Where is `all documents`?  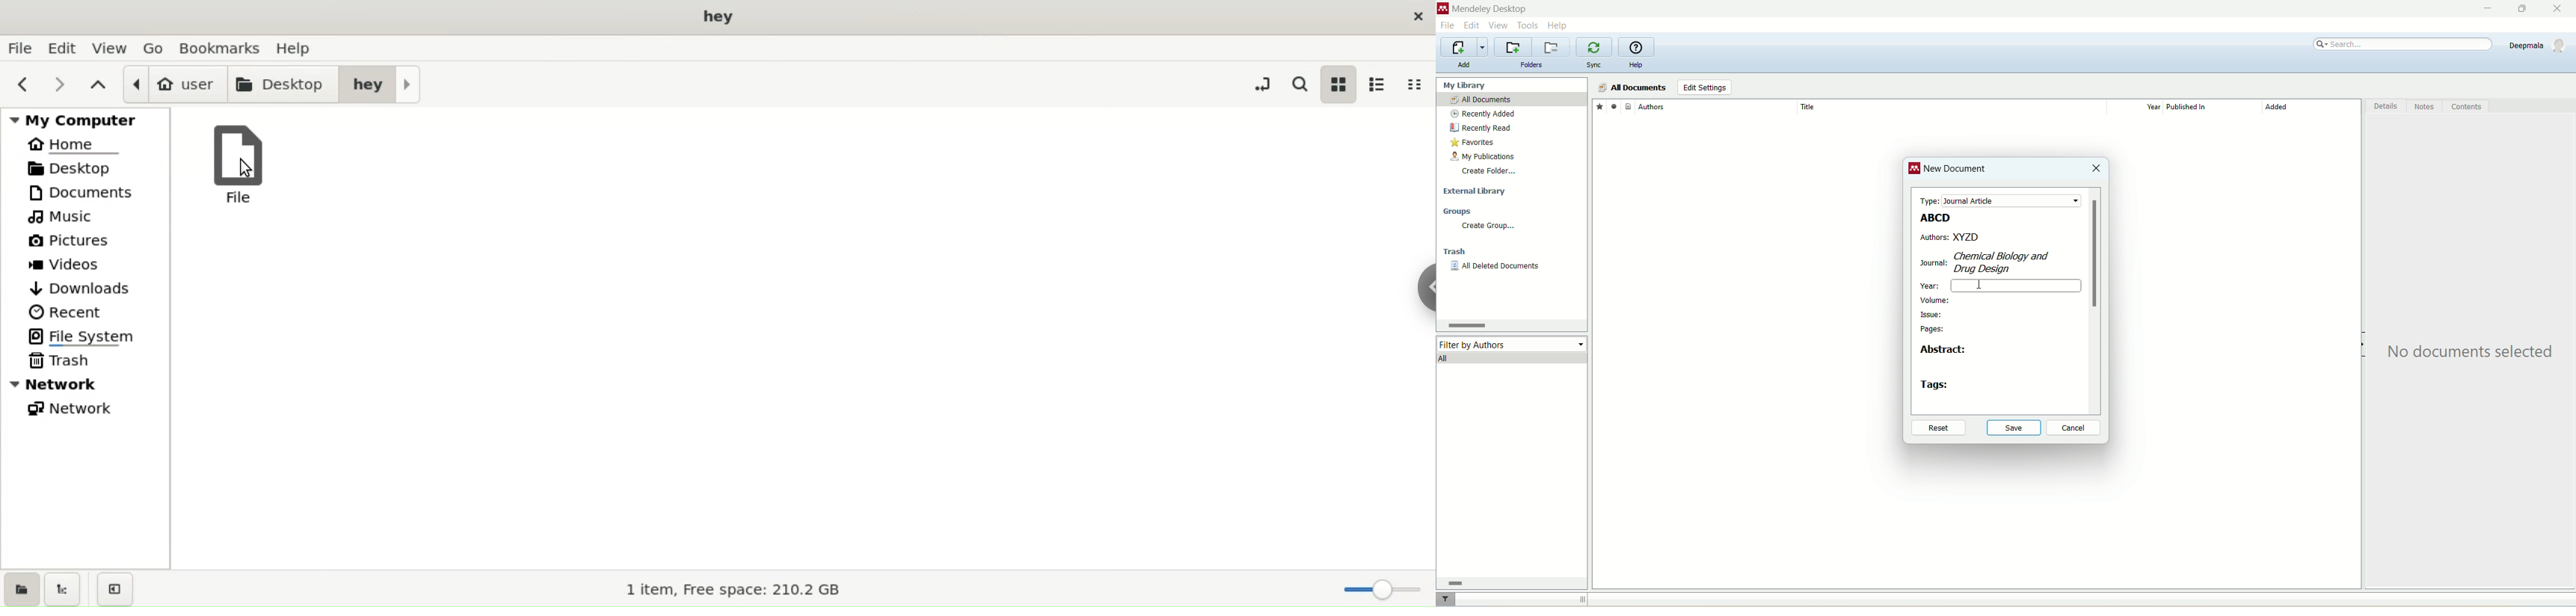
all documents is located at coordinates (1632, 88).